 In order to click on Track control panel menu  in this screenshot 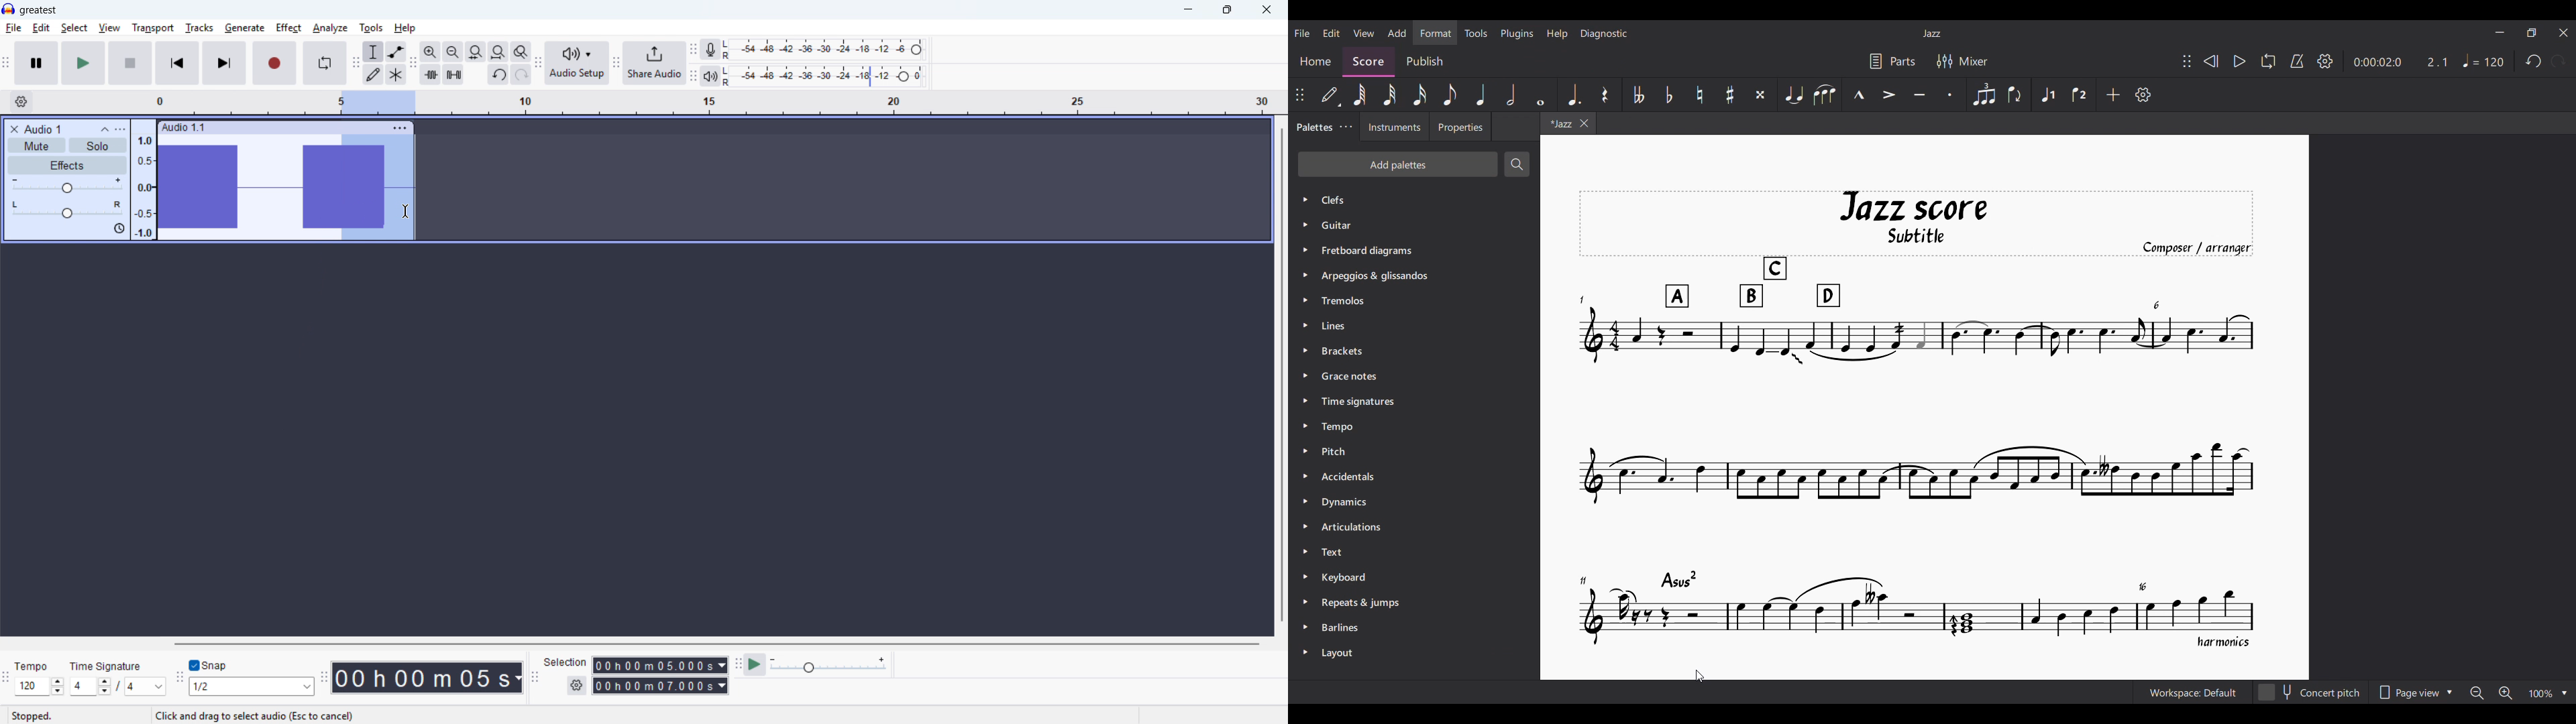, I will do `click(120, 129)`.